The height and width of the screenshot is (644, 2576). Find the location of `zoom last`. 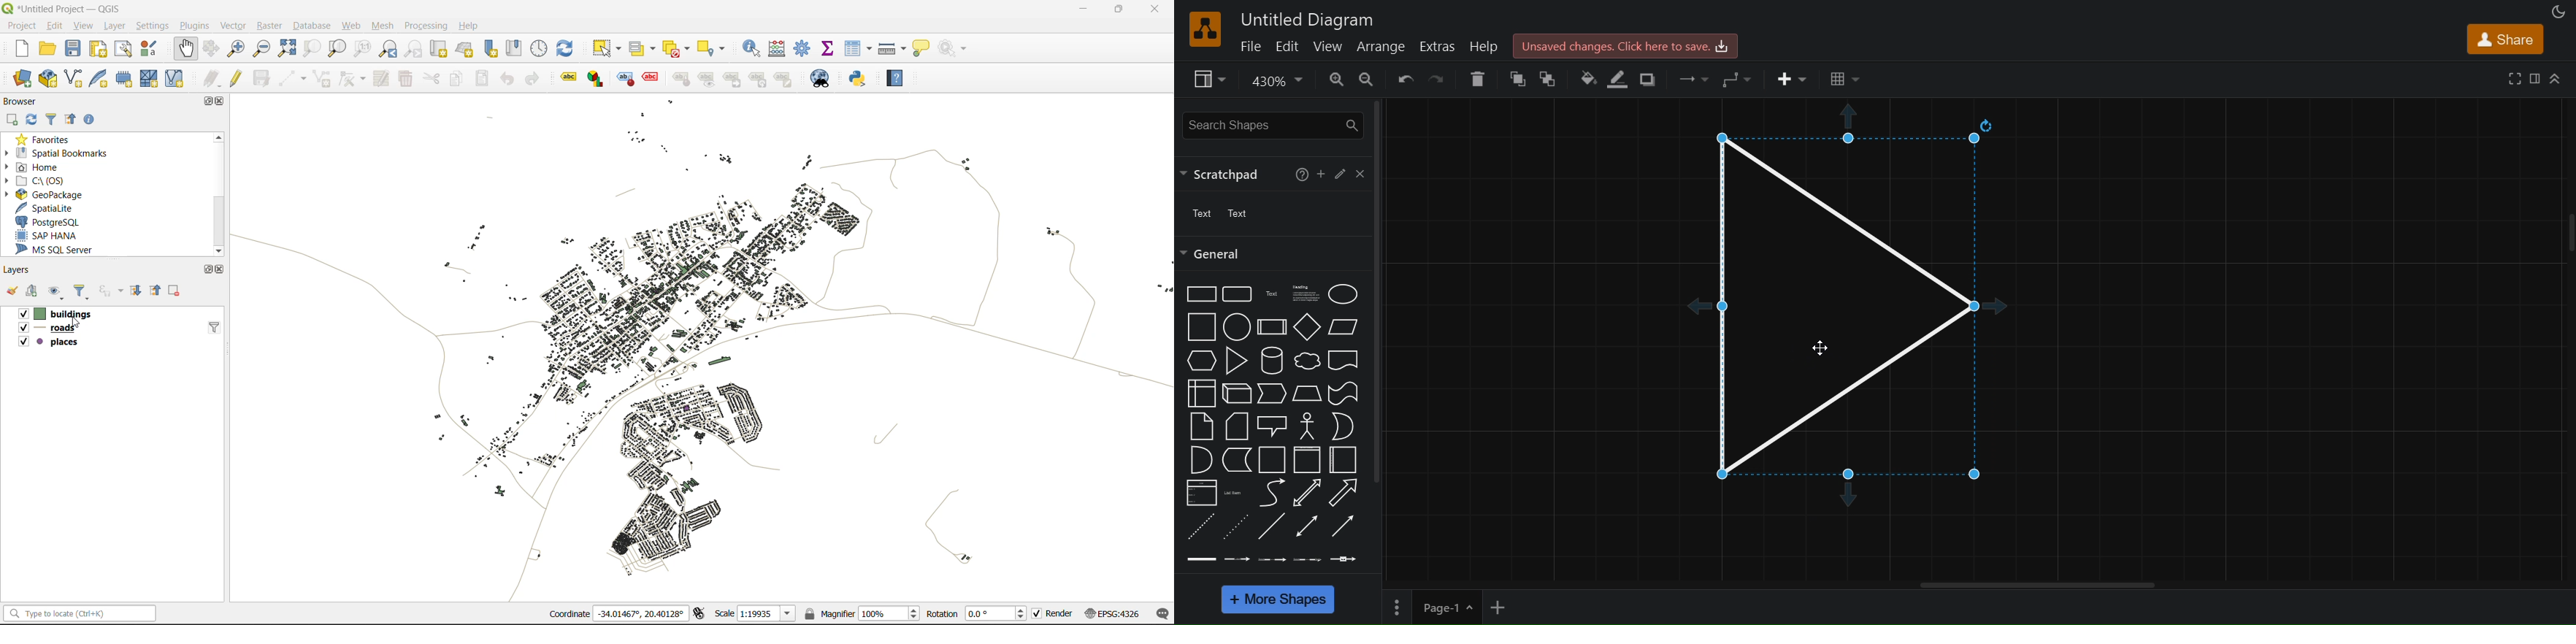

zoom last is located at coordinates (390, 50).